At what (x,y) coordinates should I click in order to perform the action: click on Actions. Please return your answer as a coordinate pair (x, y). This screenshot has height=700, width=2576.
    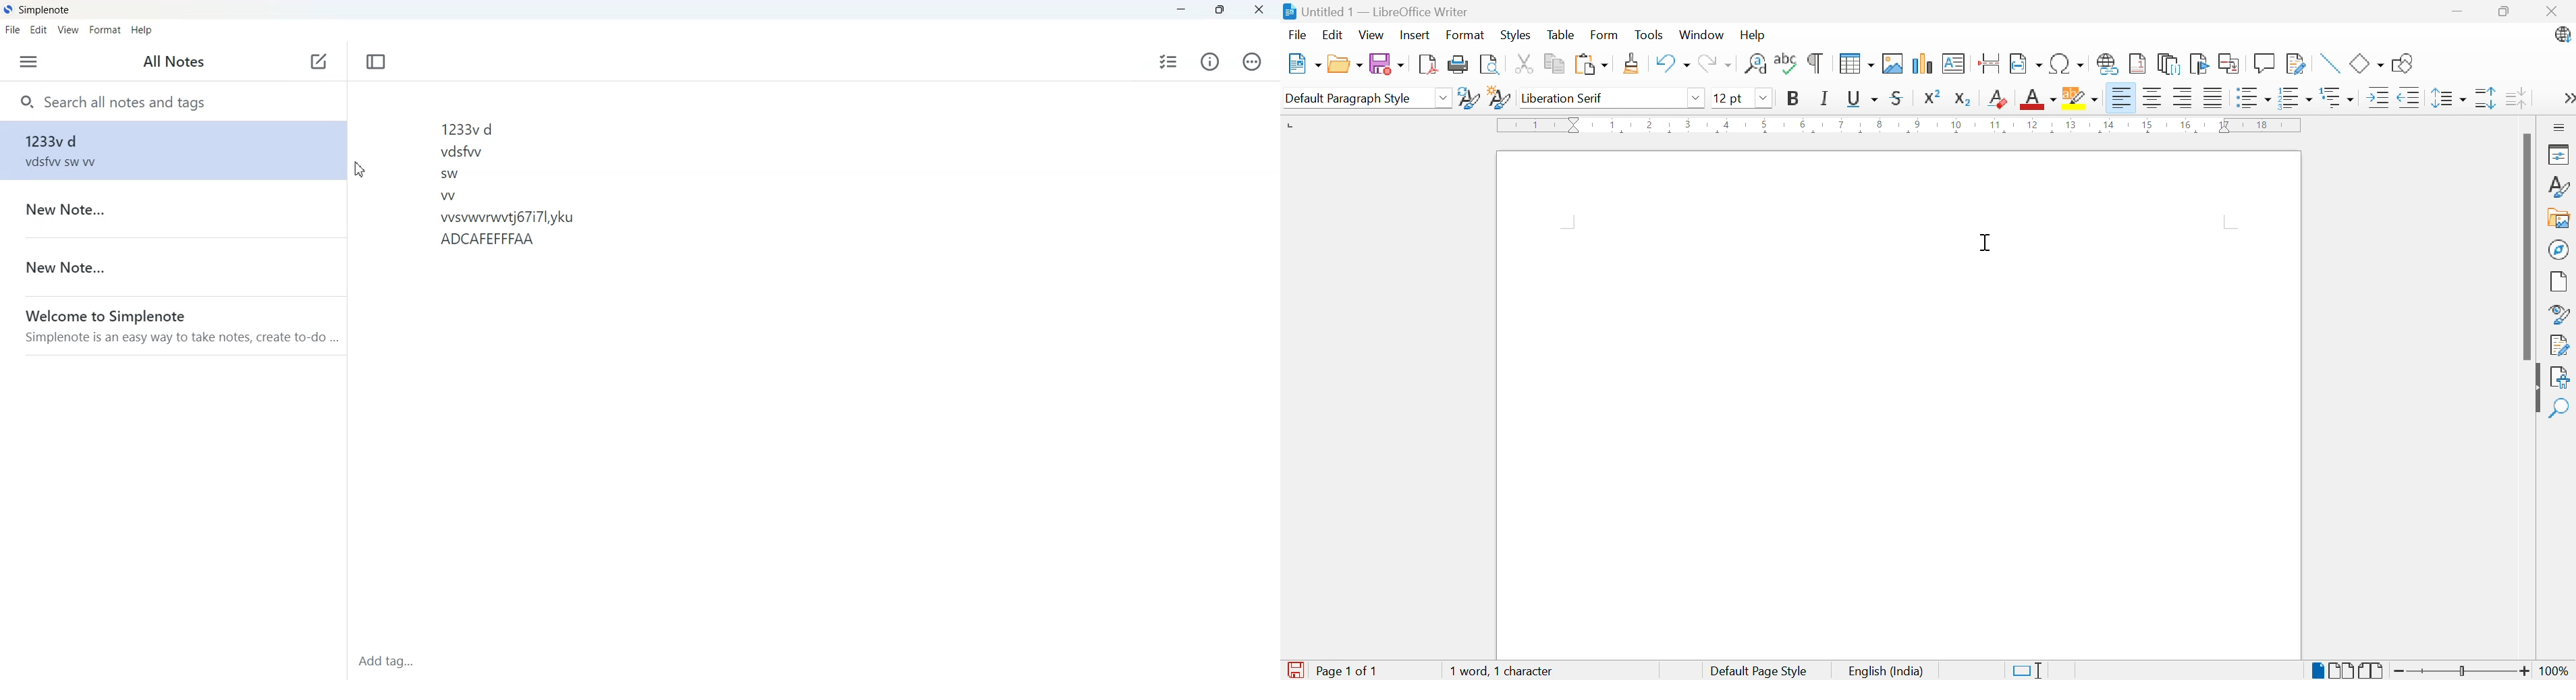
    Looking at the image, I should click on (1251, 61).